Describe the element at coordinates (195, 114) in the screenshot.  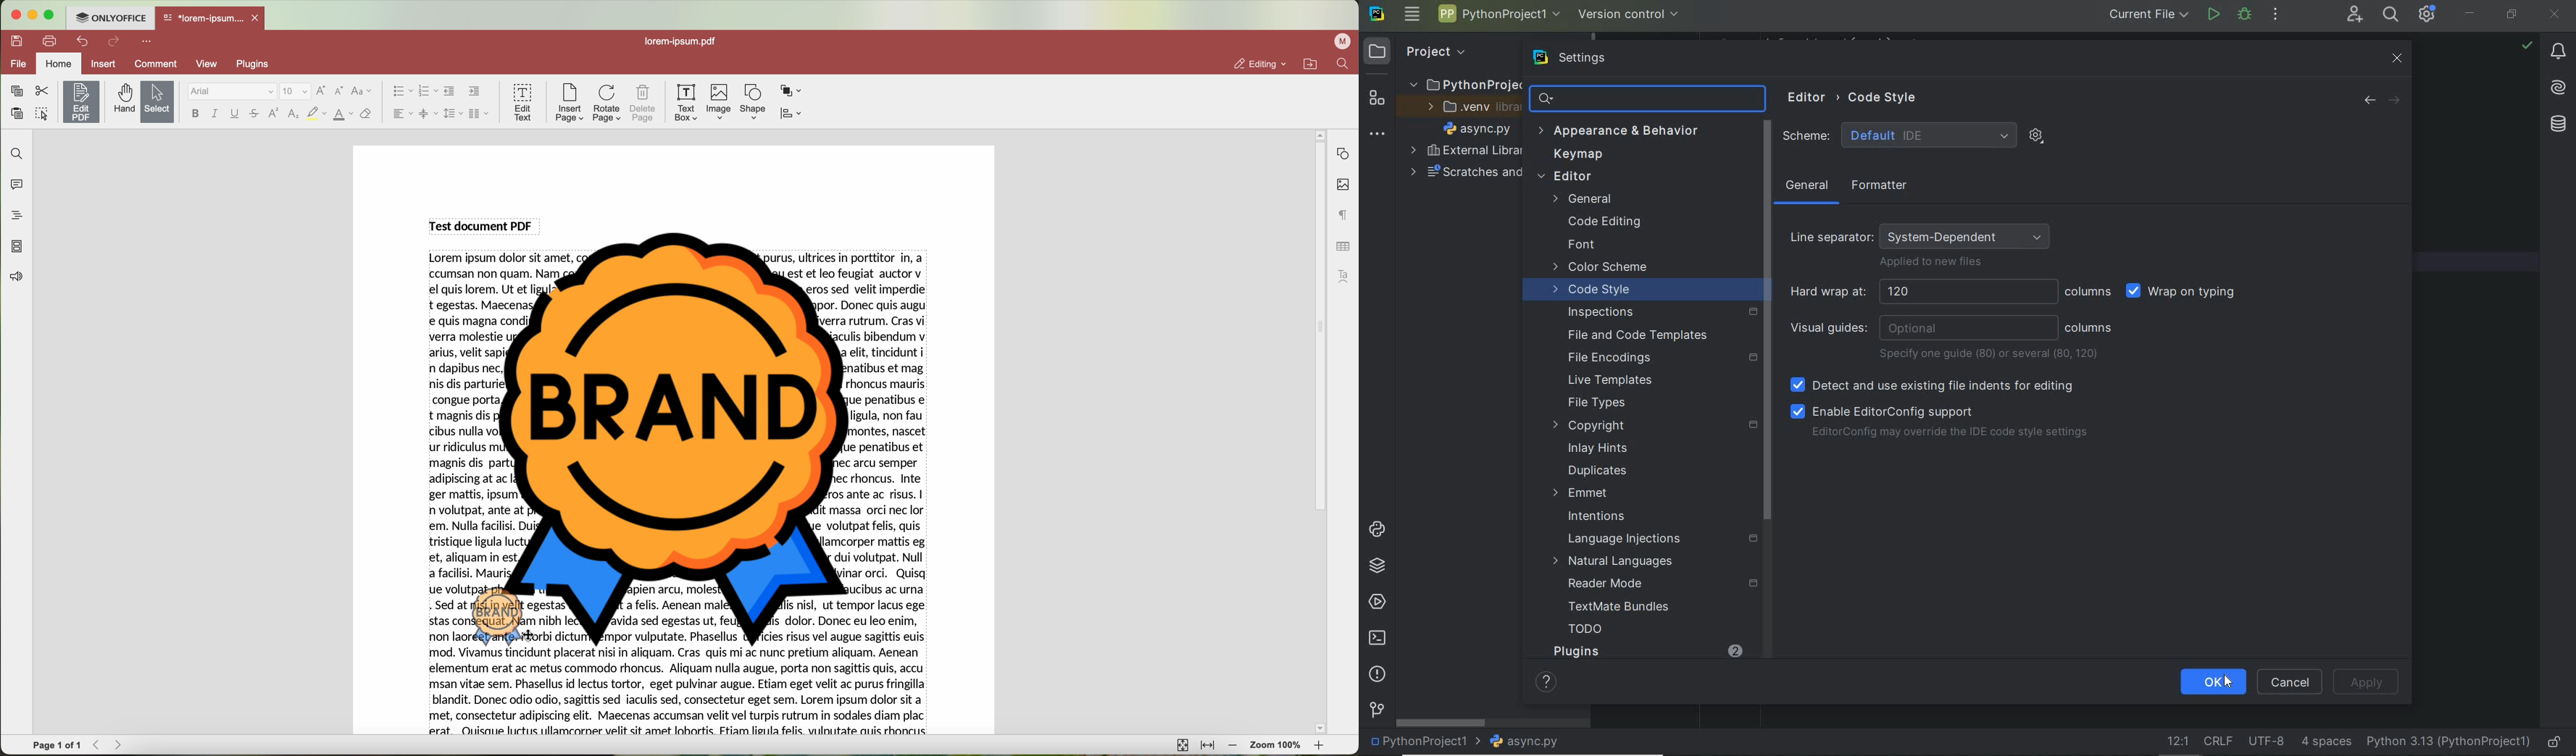
I see `bold` at that location.